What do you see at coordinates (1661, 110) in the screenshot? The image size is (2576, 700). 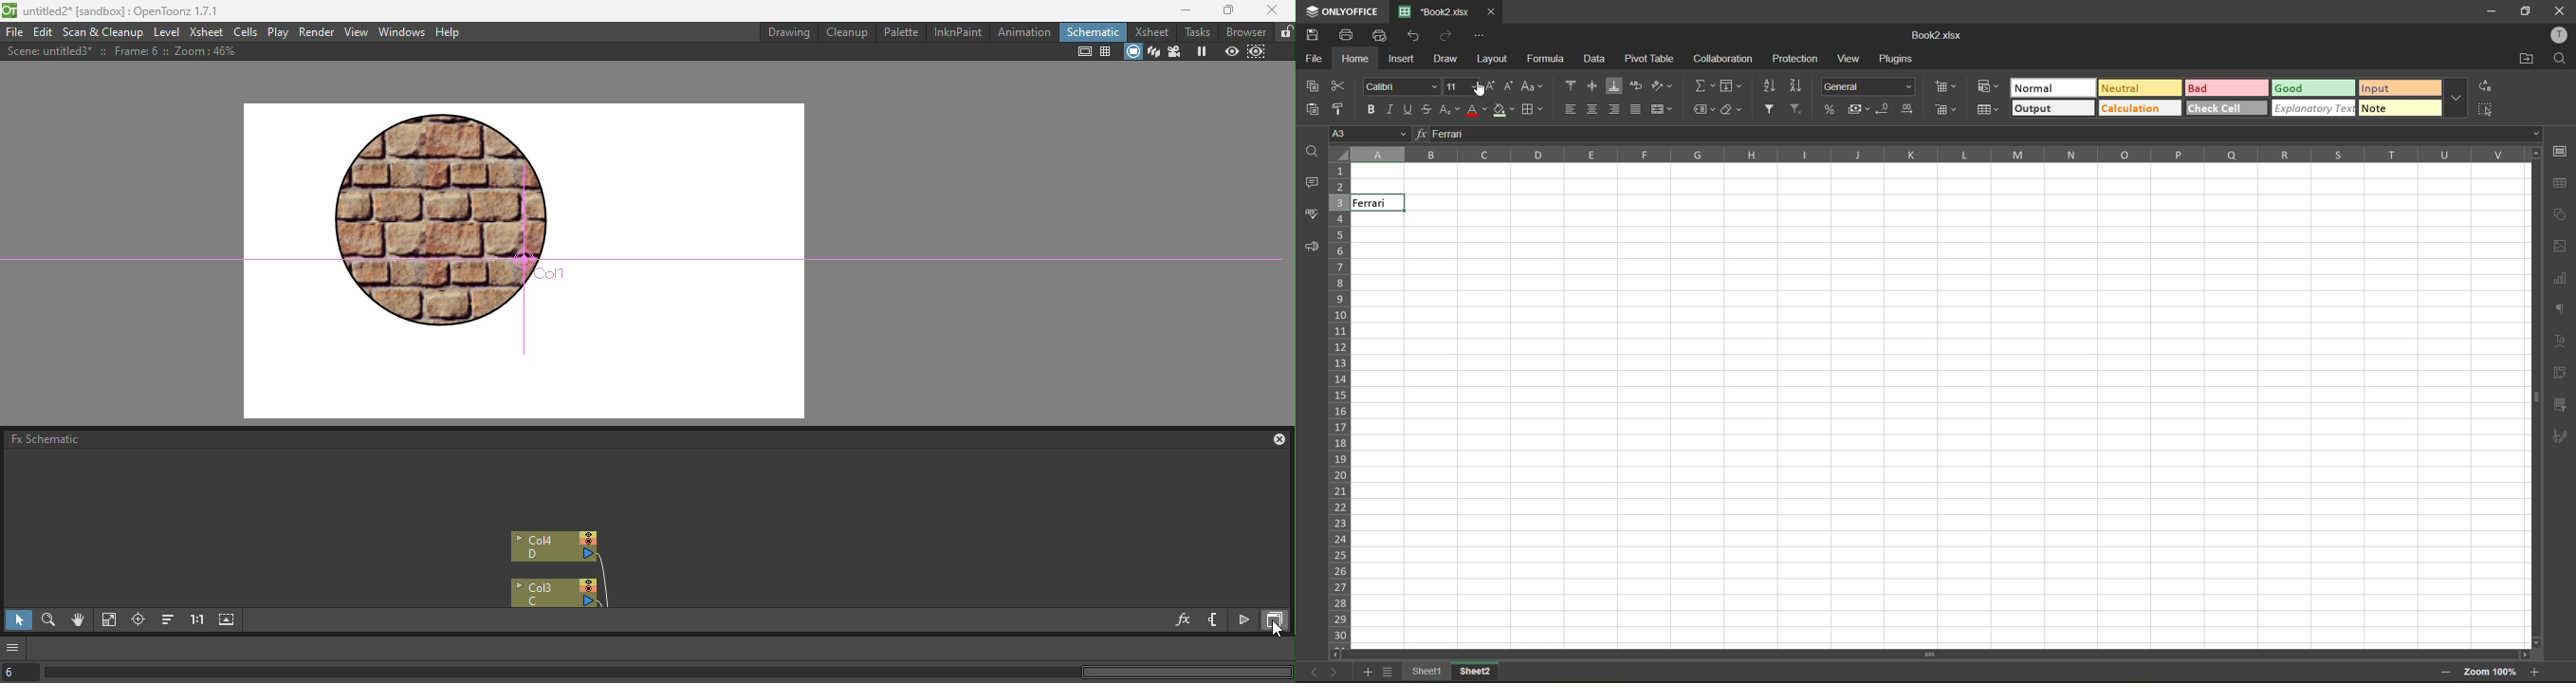 I see `merge and center` at bounding box center [1661, 110].